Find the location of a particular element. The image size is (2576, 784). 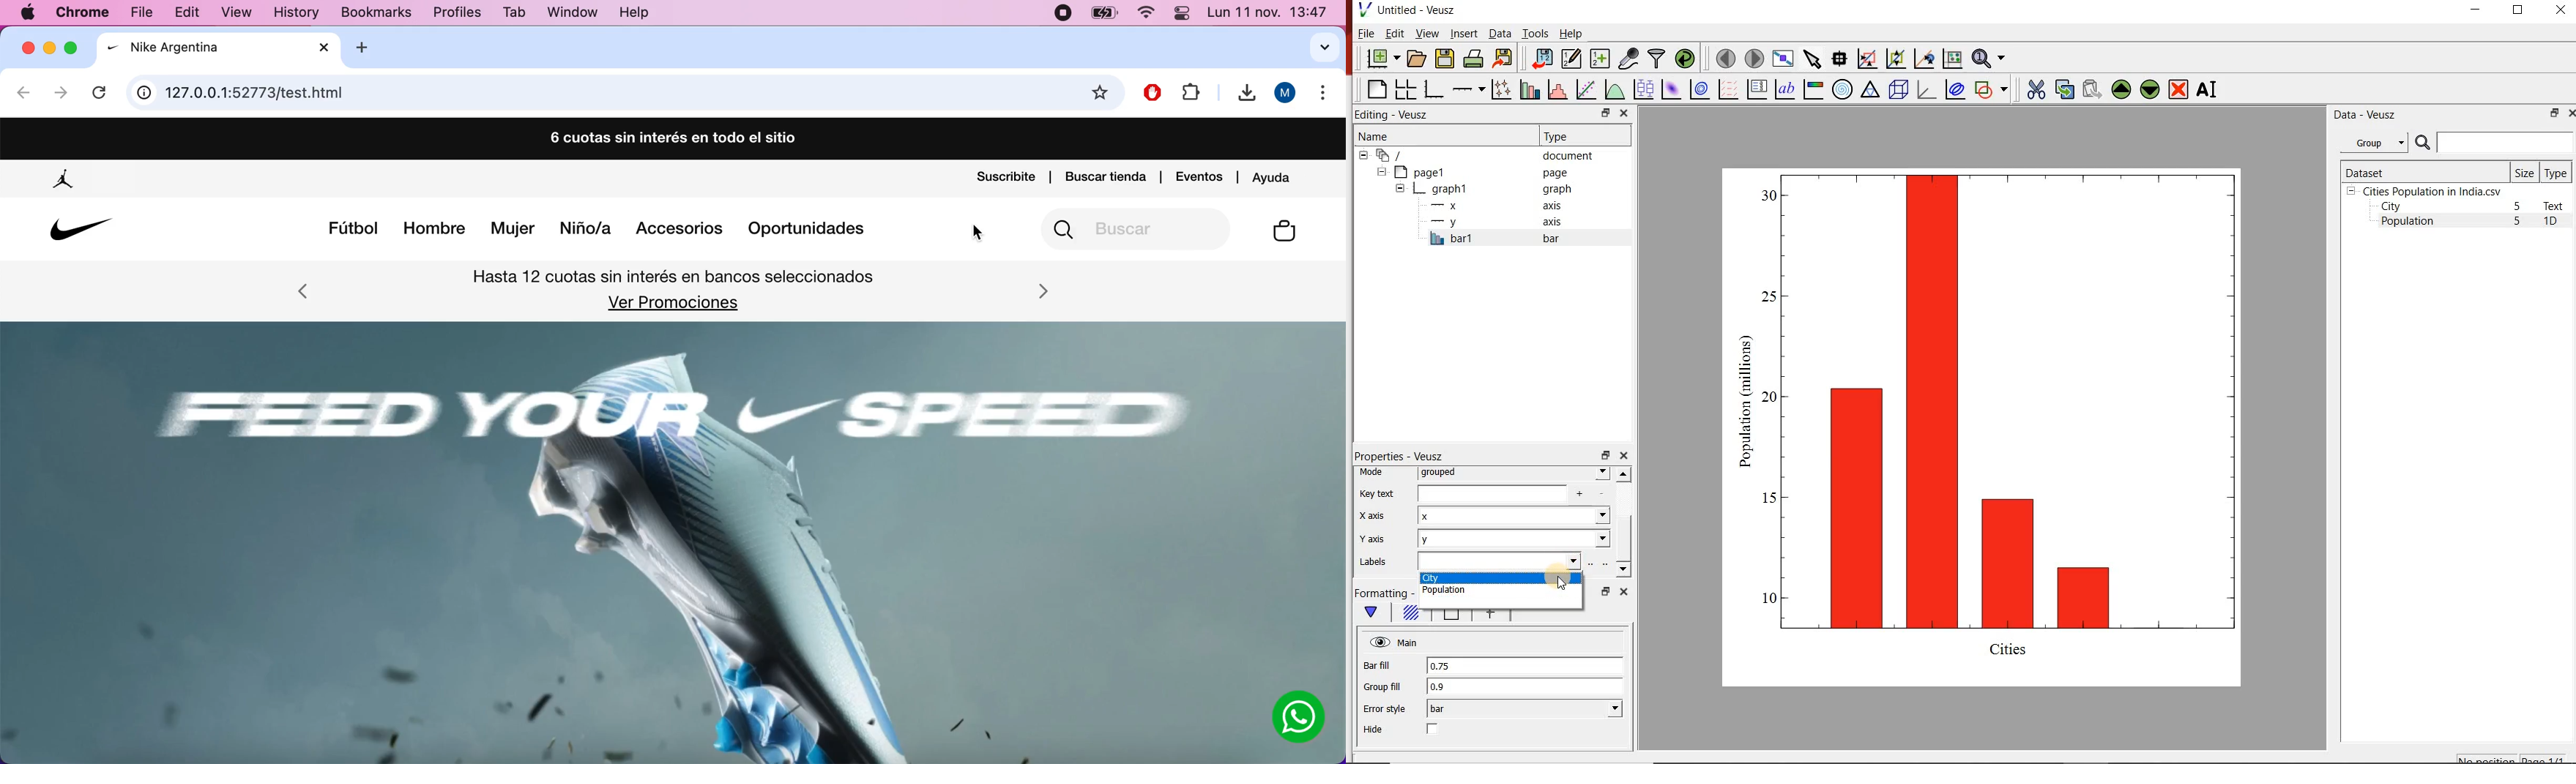

view is located at coordinates (243, 14).